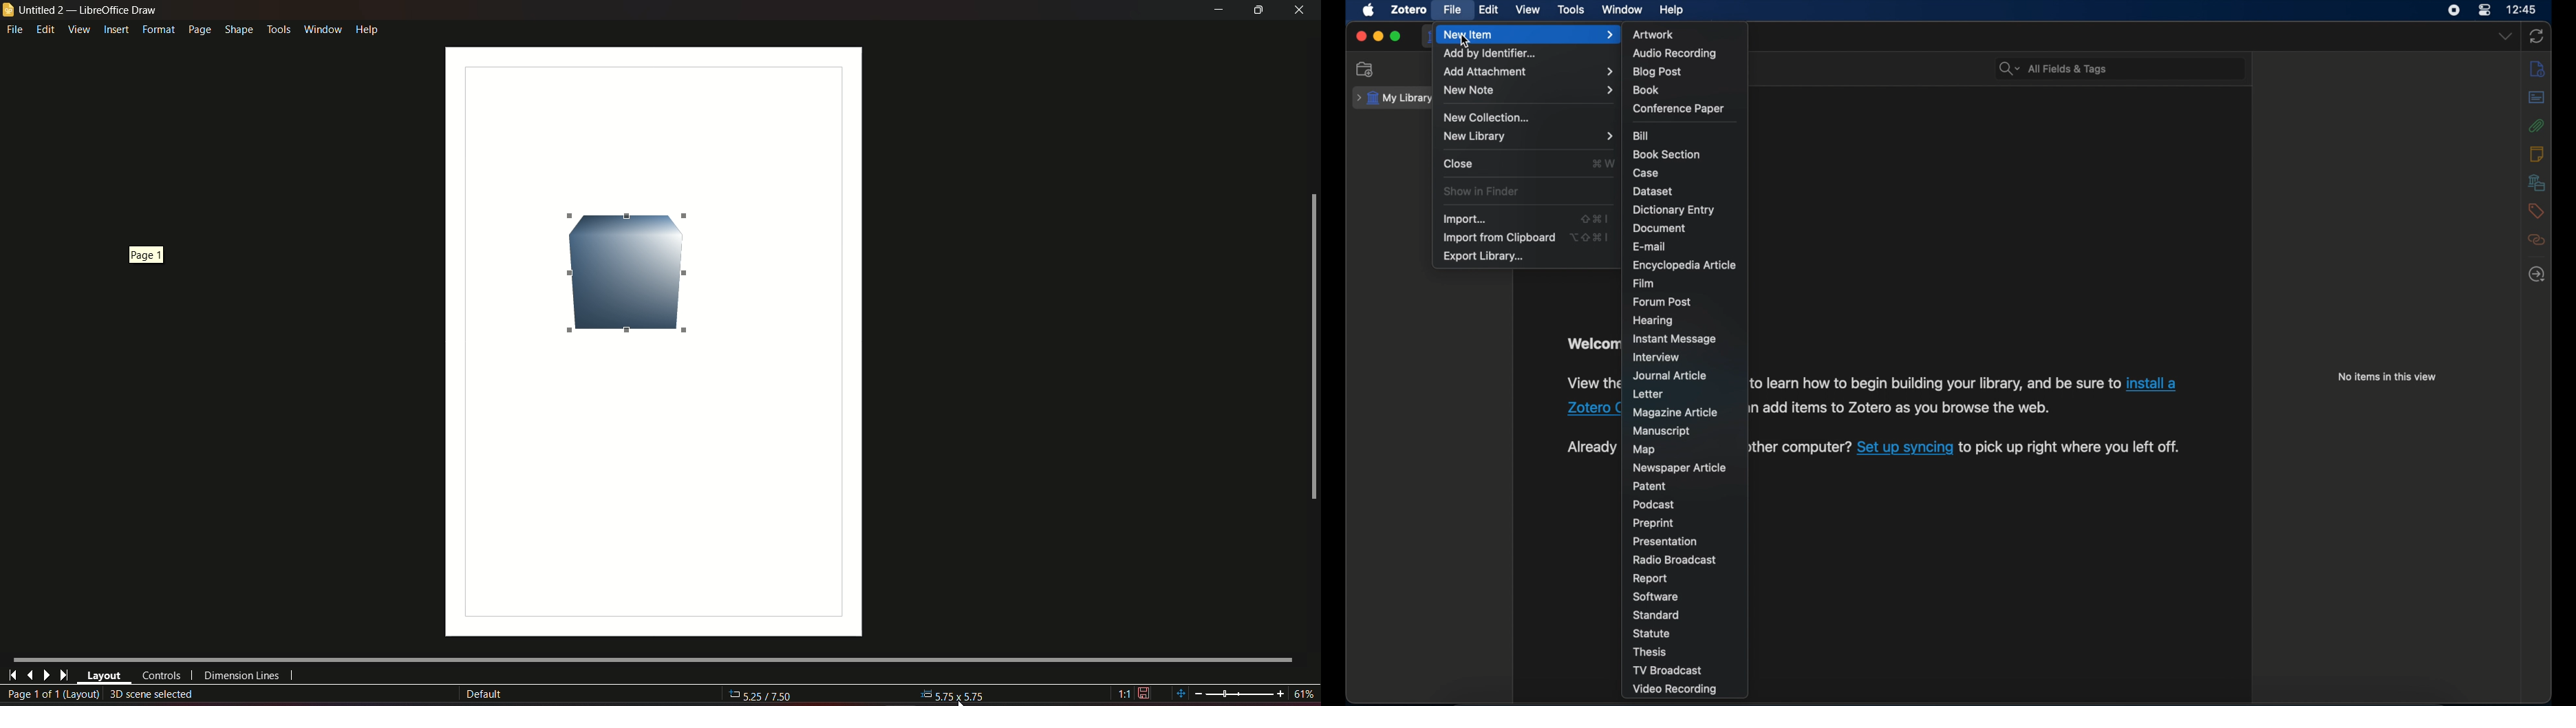 The image size is (2576, 728). I want to click on interview, so click(1657, 357).